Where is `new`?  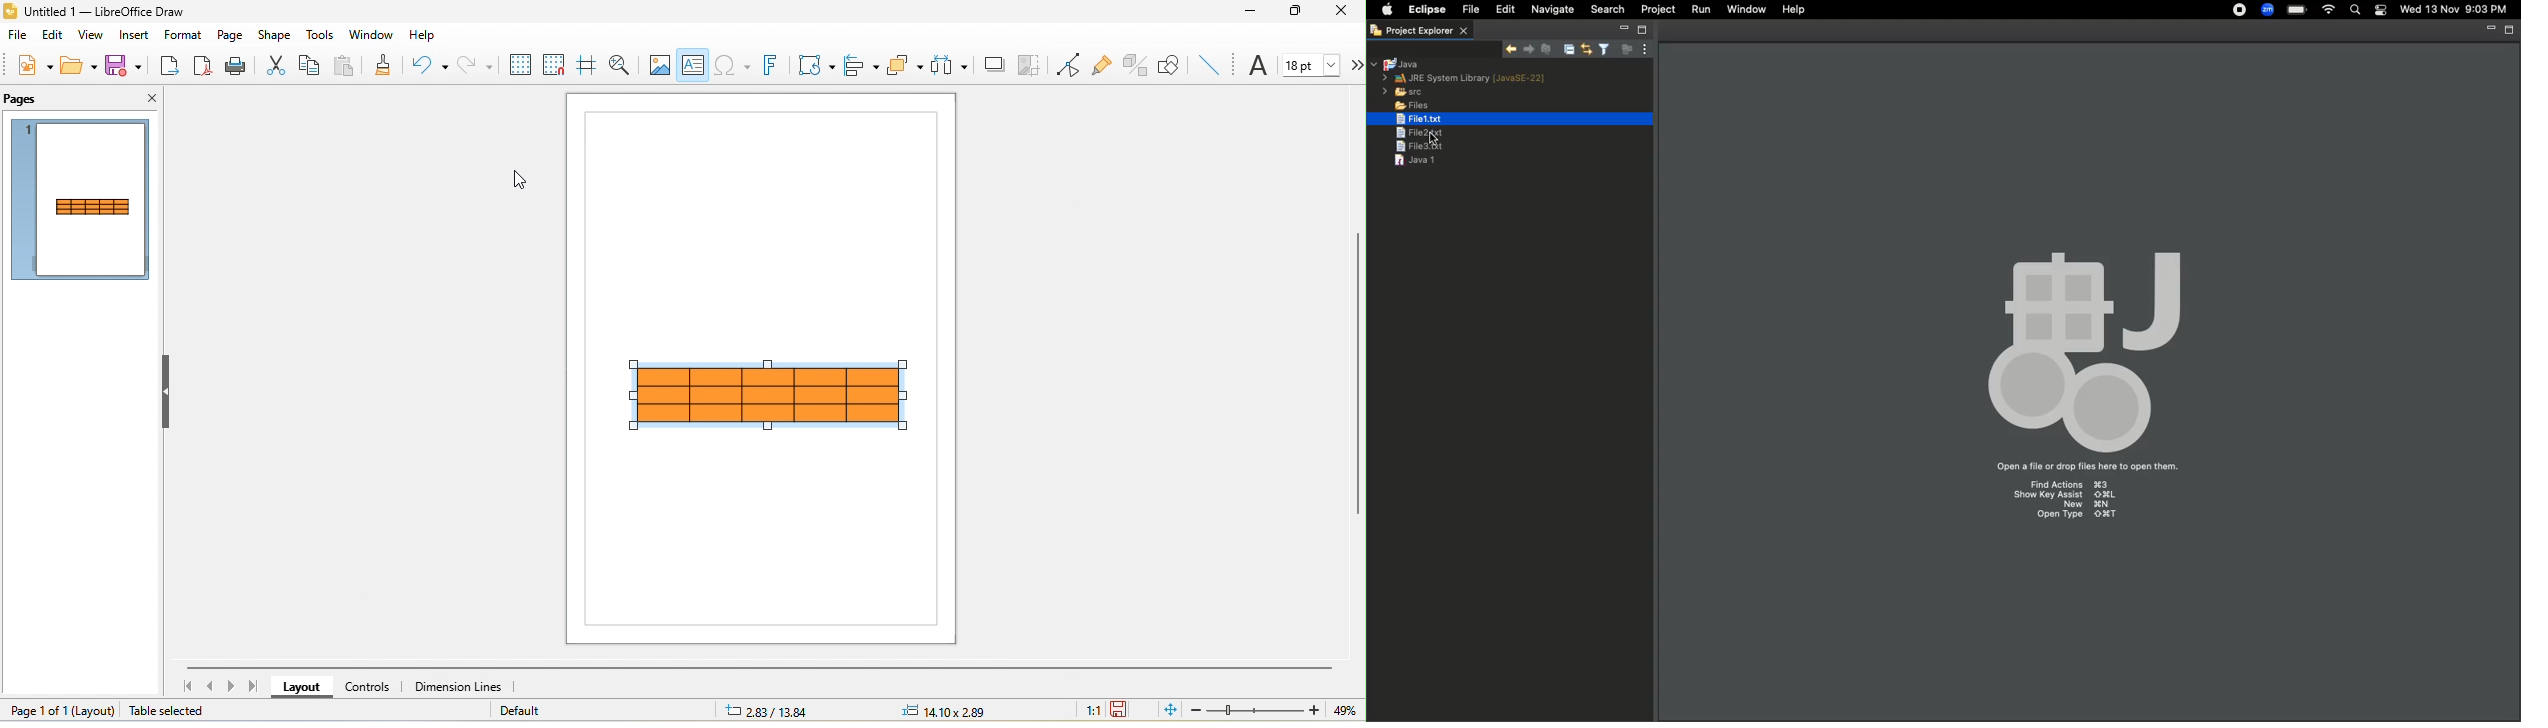
new is located at coordinates (33, 64).